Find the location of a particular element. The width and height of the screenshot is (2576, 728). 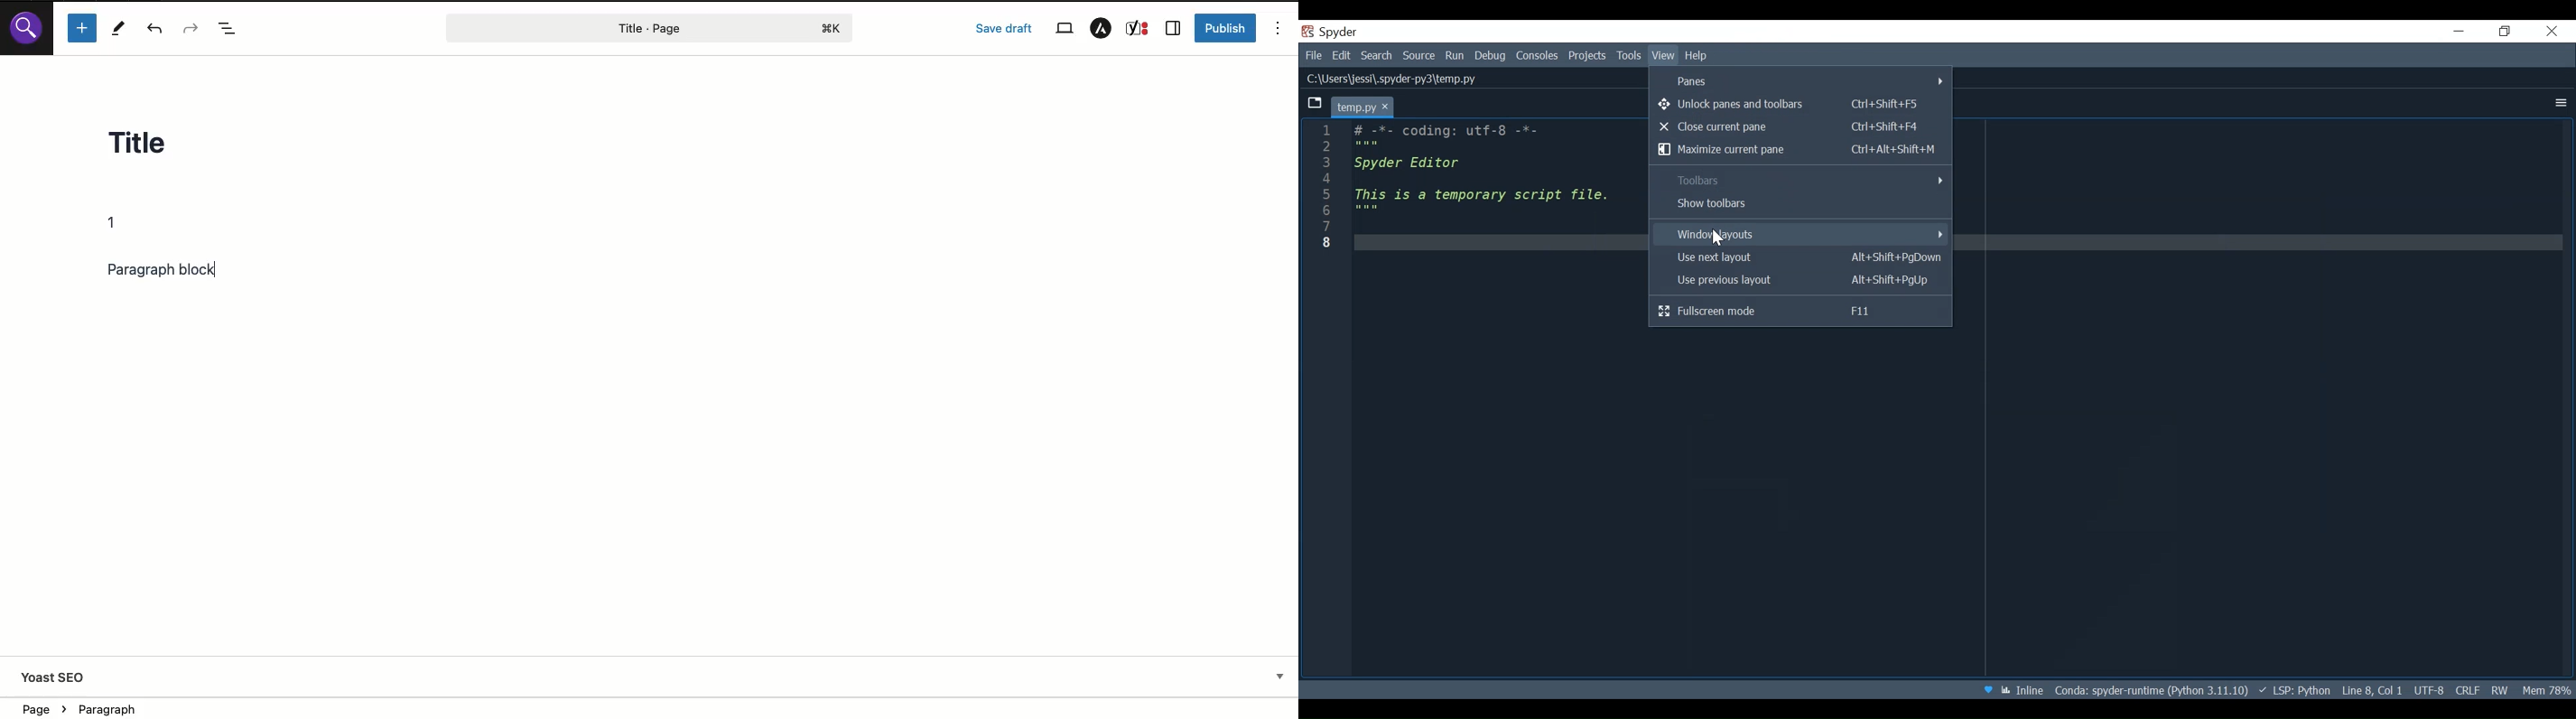

temp.py is located at coordinates (1365, 106).